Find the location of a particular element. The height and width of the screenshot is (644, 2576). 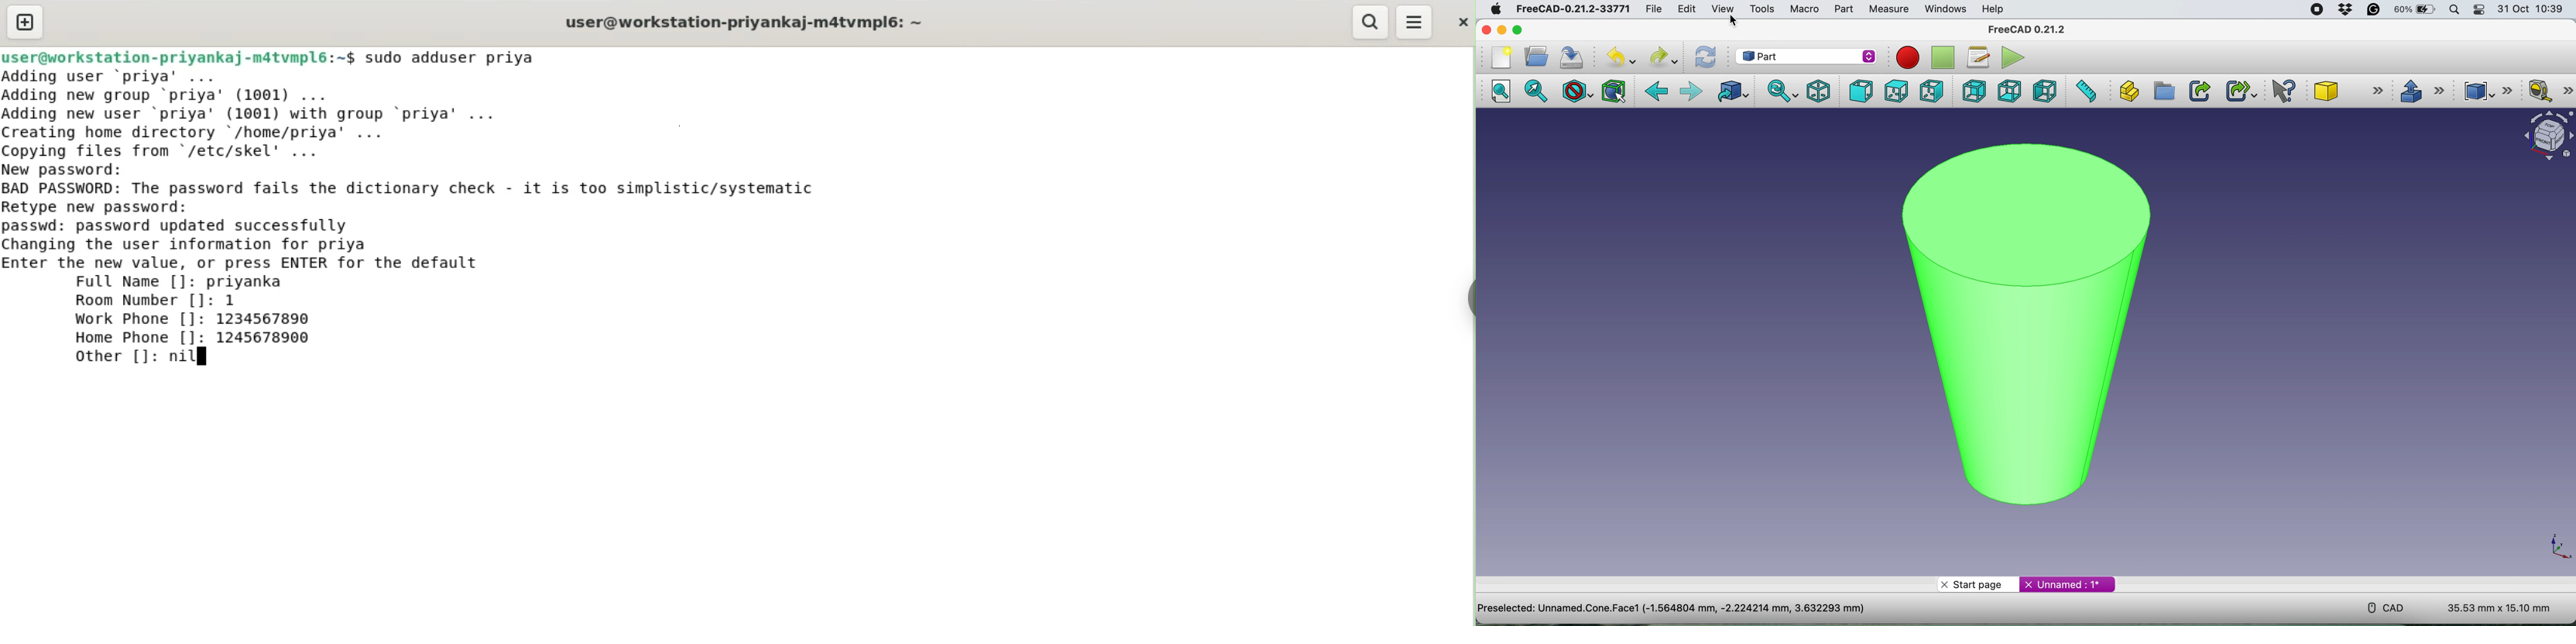

view is located at coordinates (1722, 8).